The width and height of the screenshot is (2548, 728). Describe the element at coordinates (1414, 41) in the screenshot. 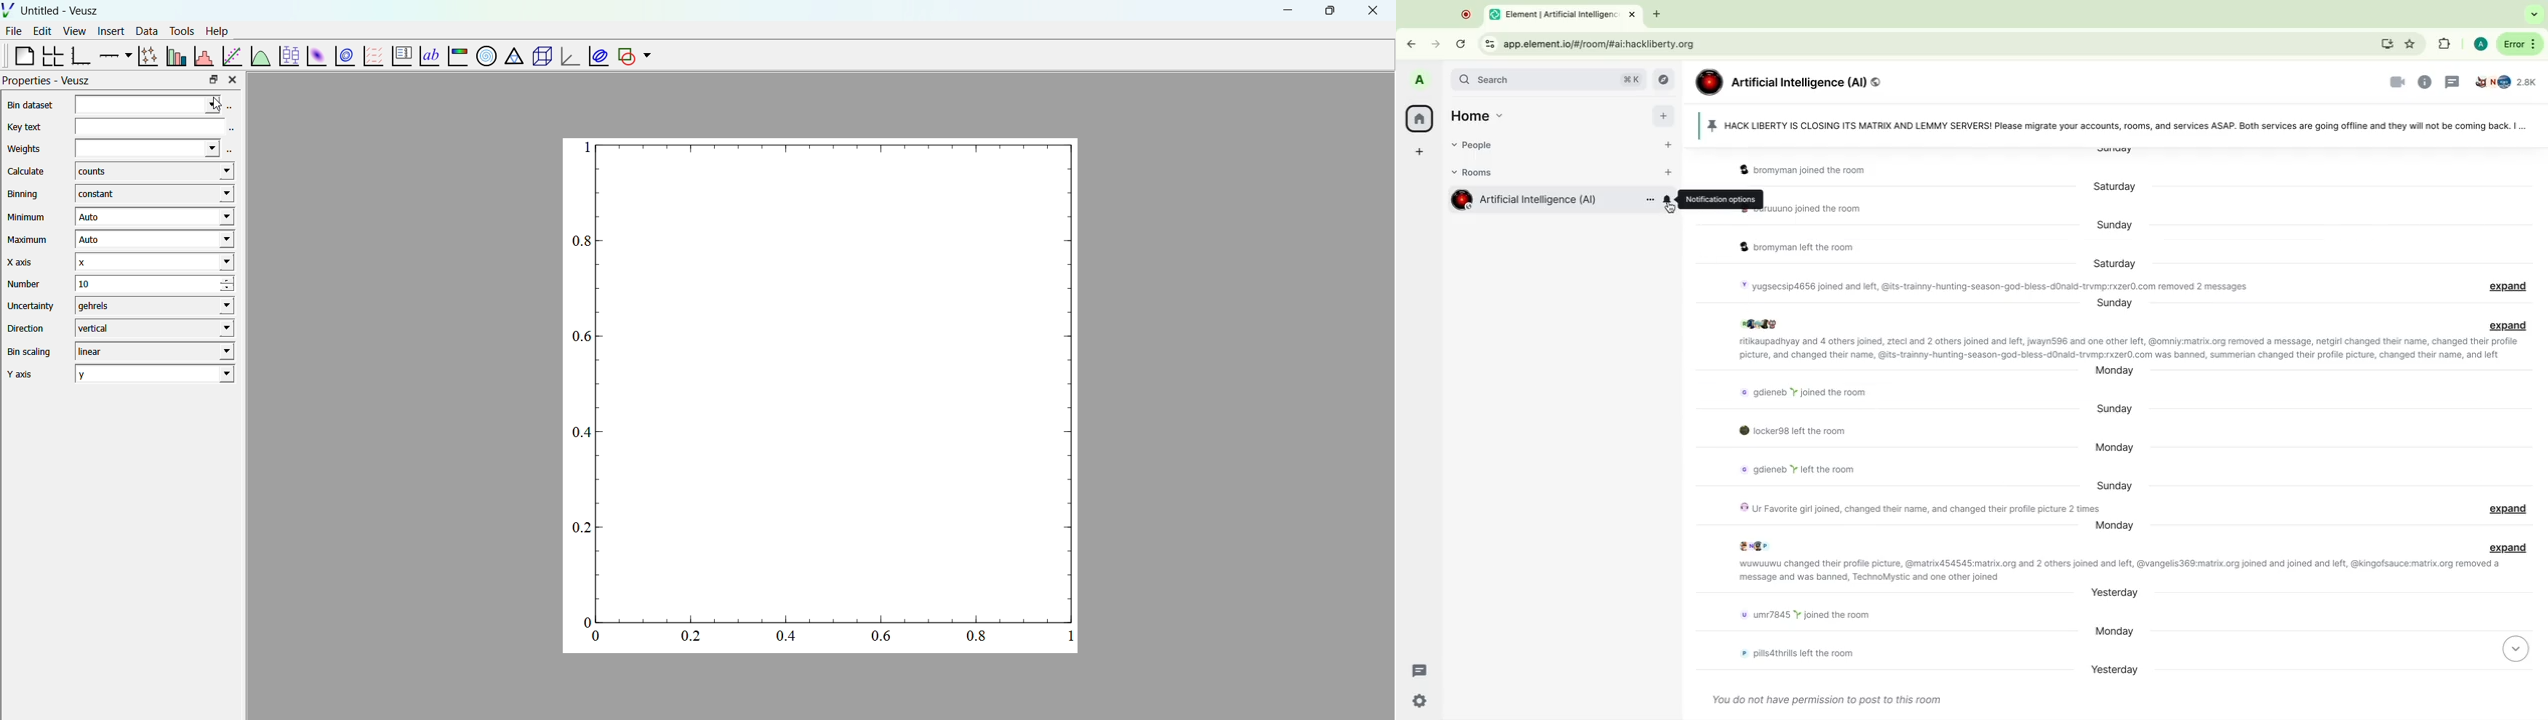

I see `Back` at that location.